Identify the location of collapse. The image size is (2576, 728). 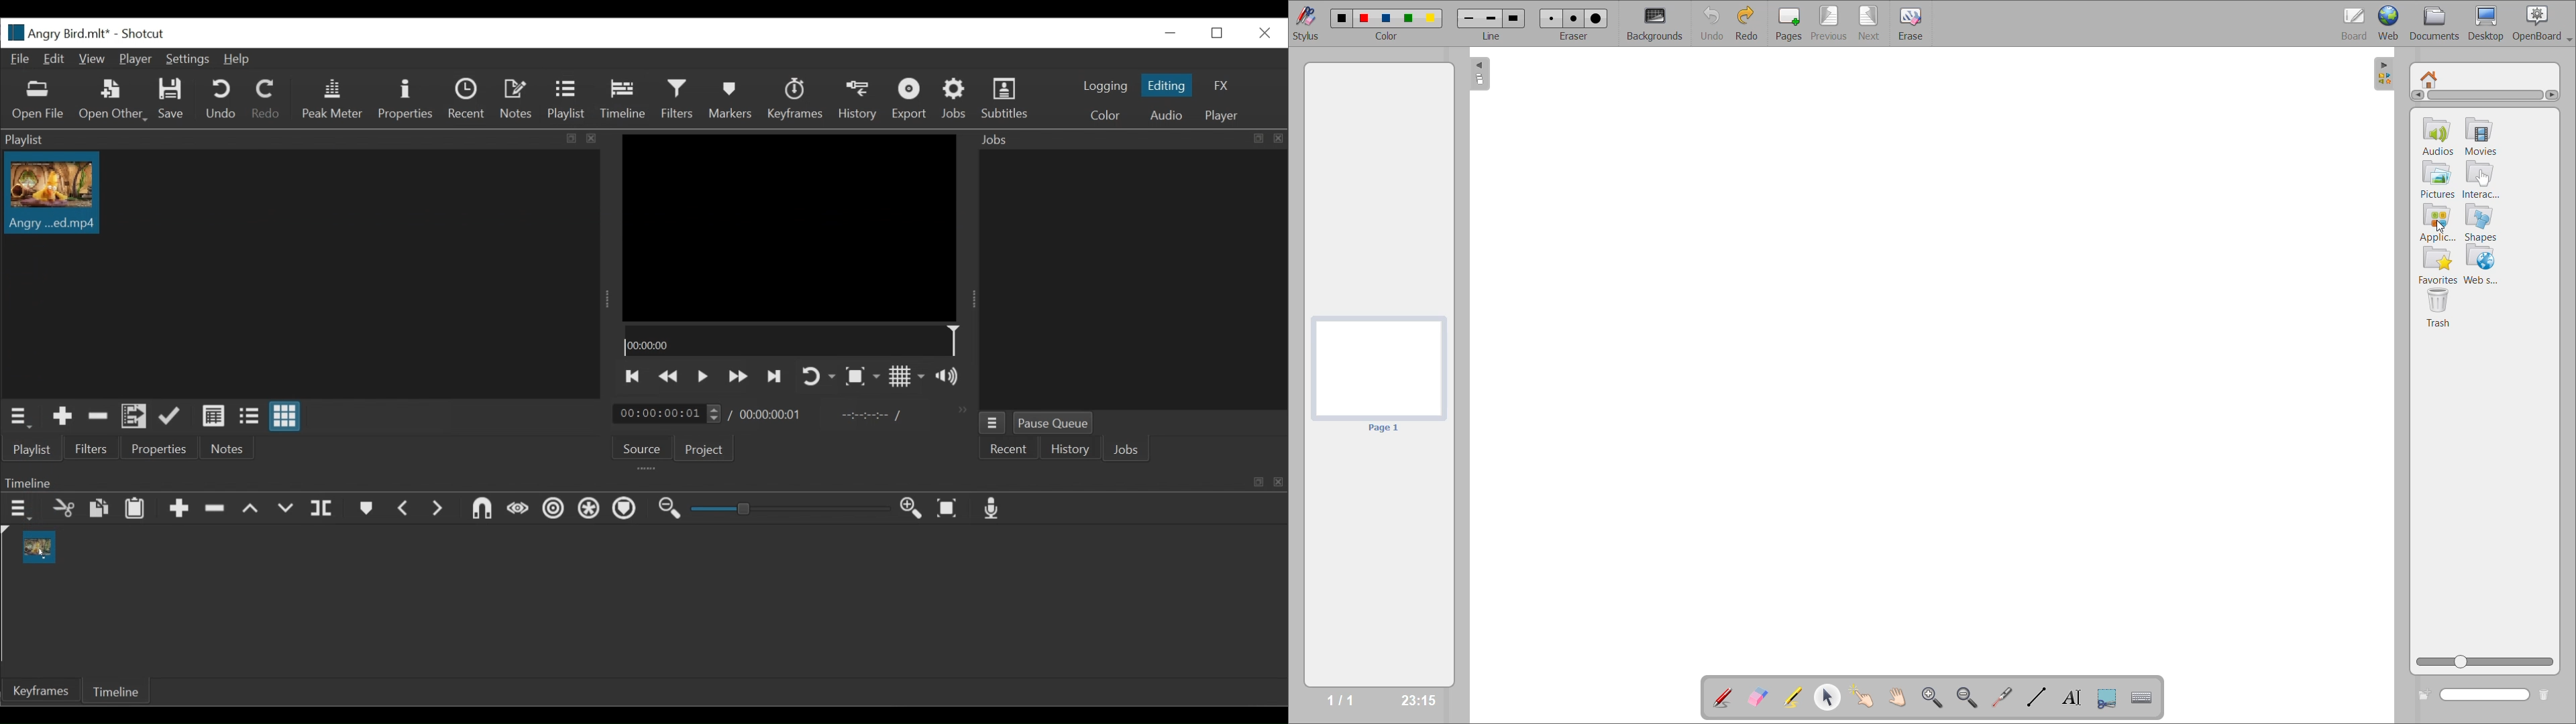
(1481, 75).